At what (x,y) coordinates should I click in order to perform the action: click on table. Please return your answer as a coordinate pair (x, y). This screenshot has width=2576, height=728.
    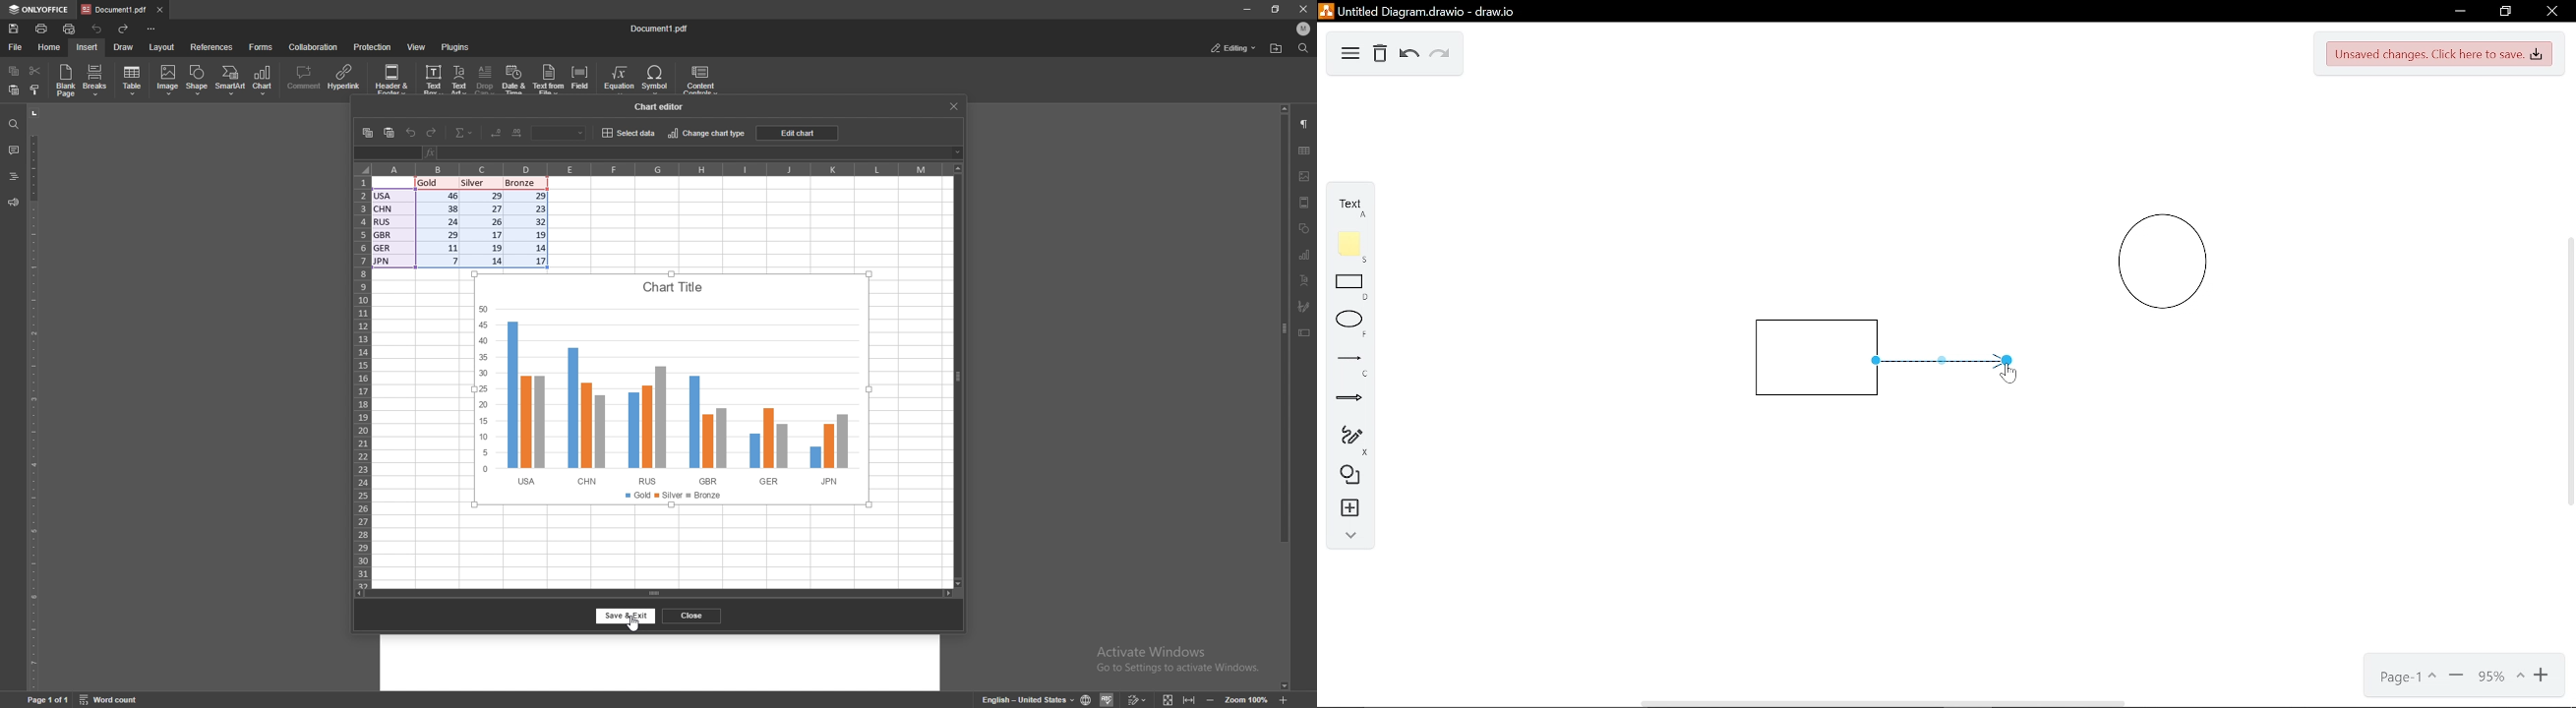
    Looking at the image, I should click on (132, 81).